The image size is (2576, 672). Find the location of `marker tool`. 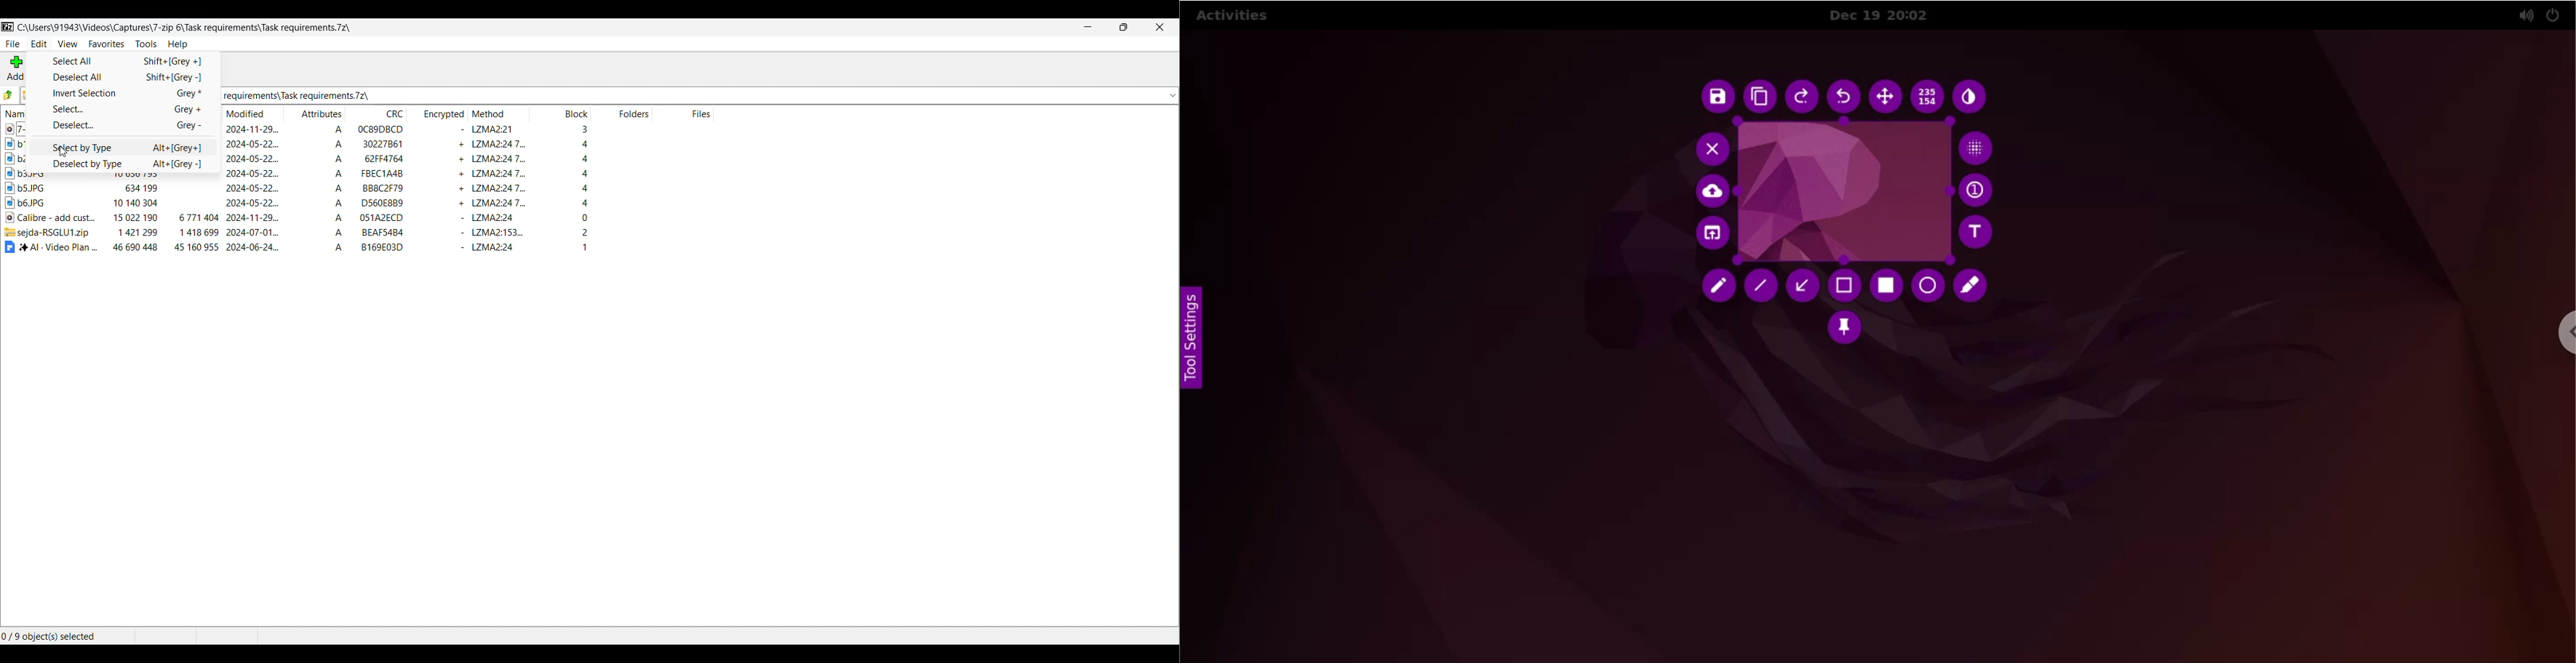

marker tool is located at coordinates (1972, 284).